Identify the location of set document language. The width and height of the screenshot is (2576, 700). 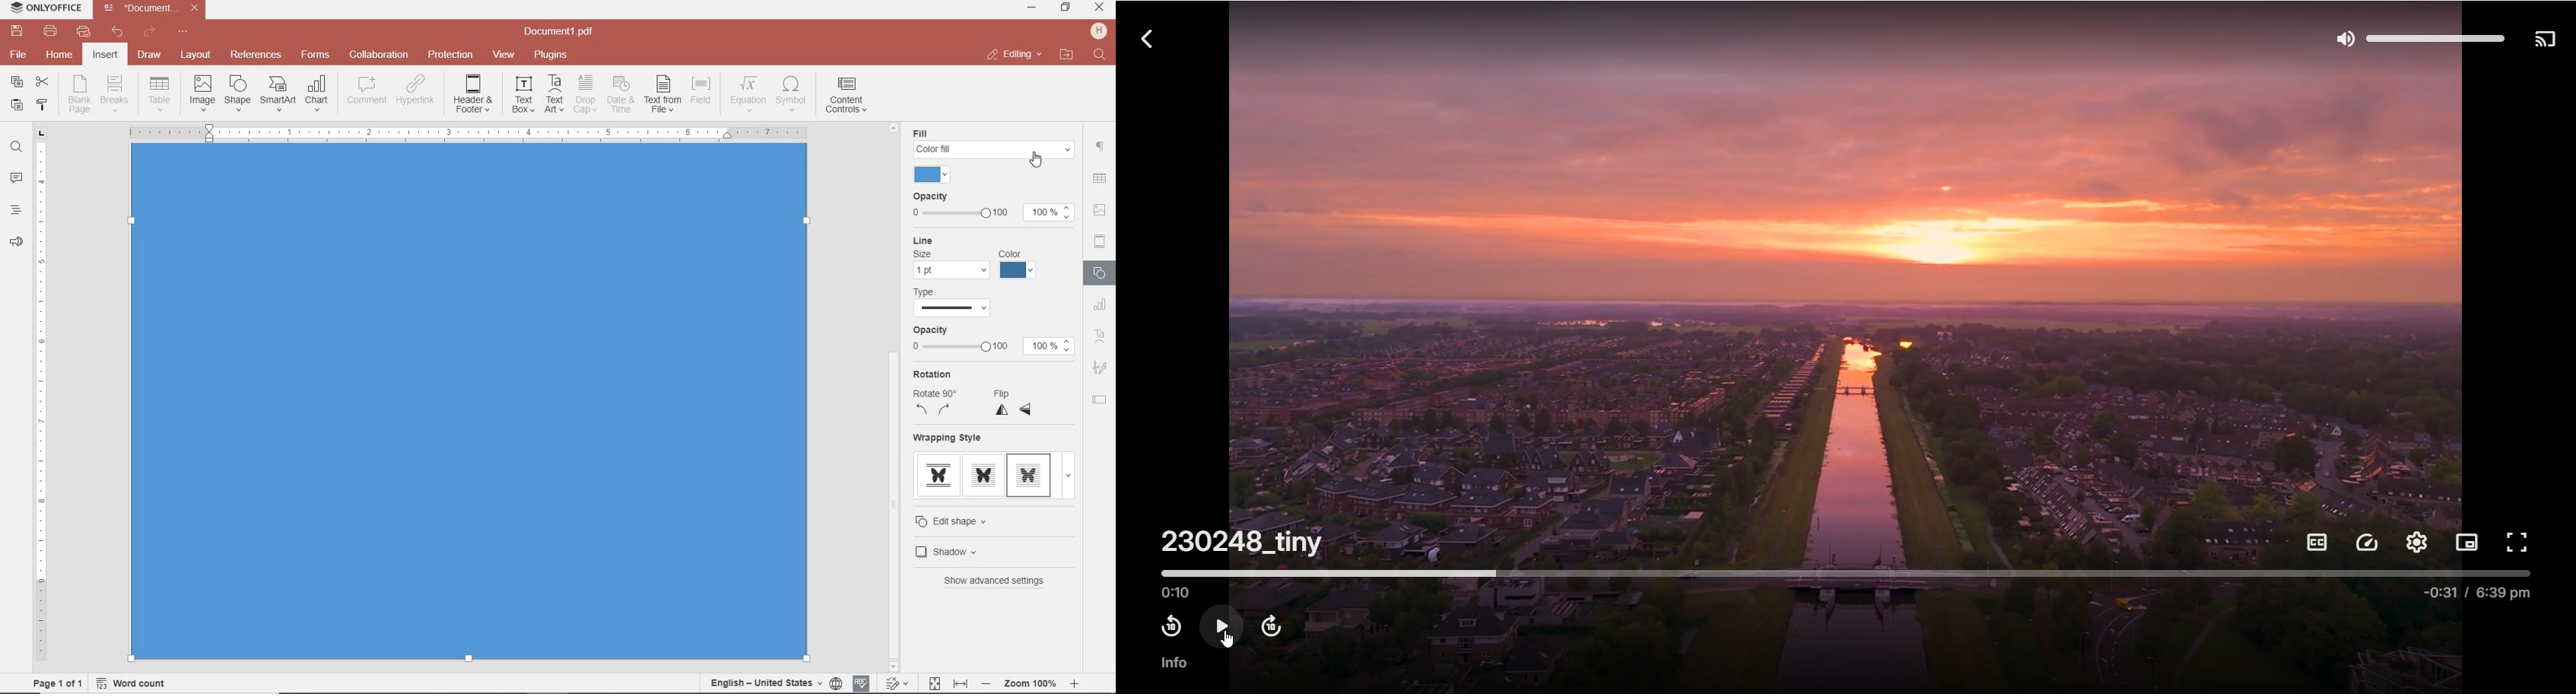
(775, 683).